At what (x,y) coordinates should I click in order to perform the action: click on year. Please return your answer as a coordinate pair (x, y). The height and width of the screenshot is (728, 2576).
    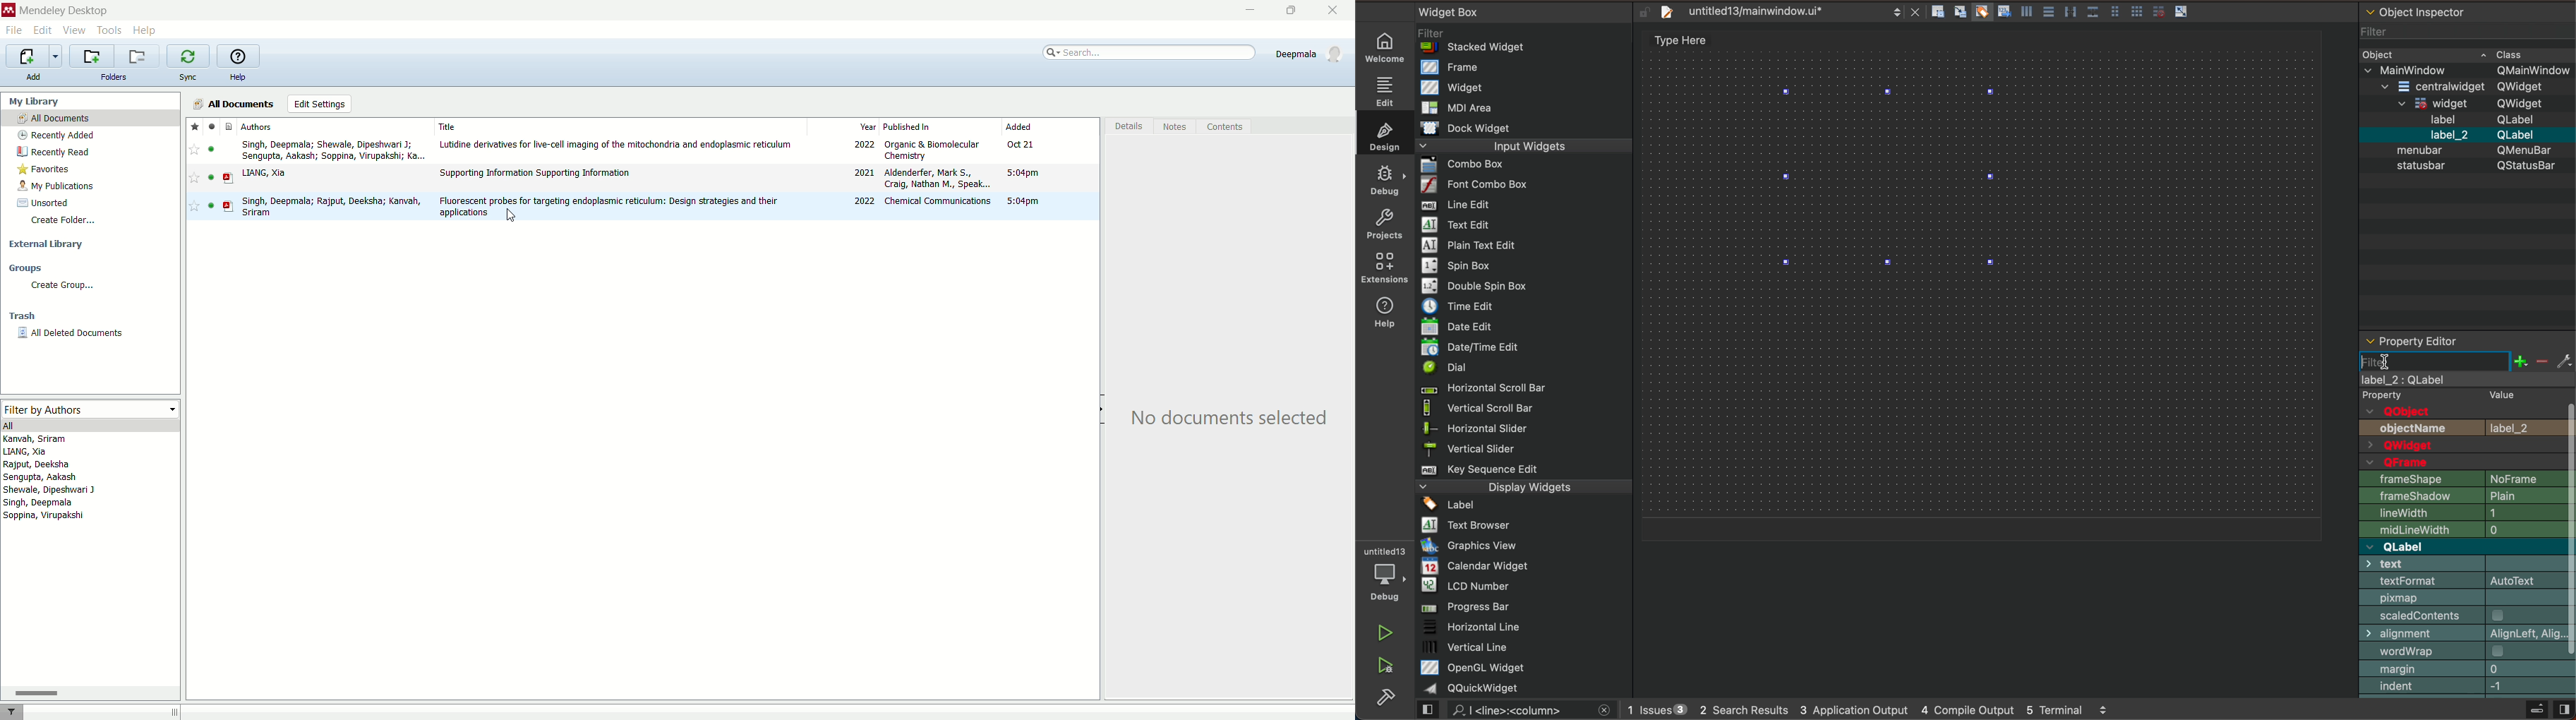
    Looking at the image, I should click on (844, 126).